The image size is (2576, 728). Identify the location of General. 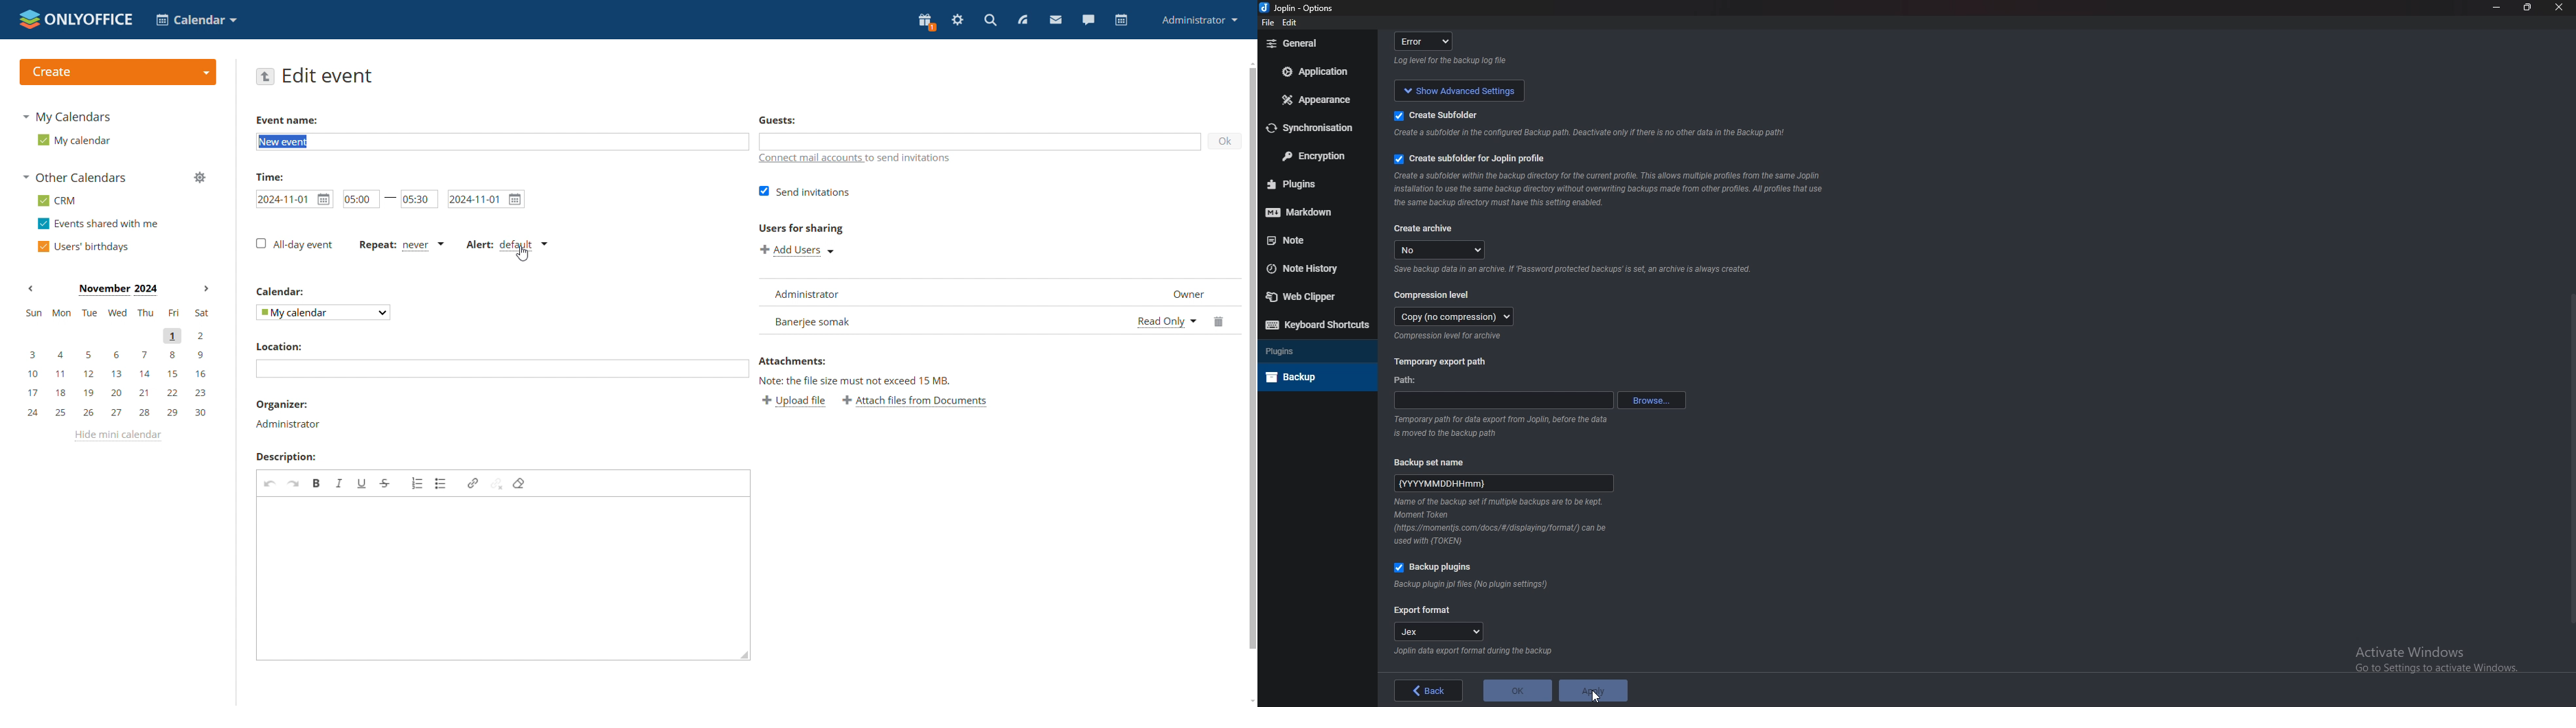
(1314, 43).